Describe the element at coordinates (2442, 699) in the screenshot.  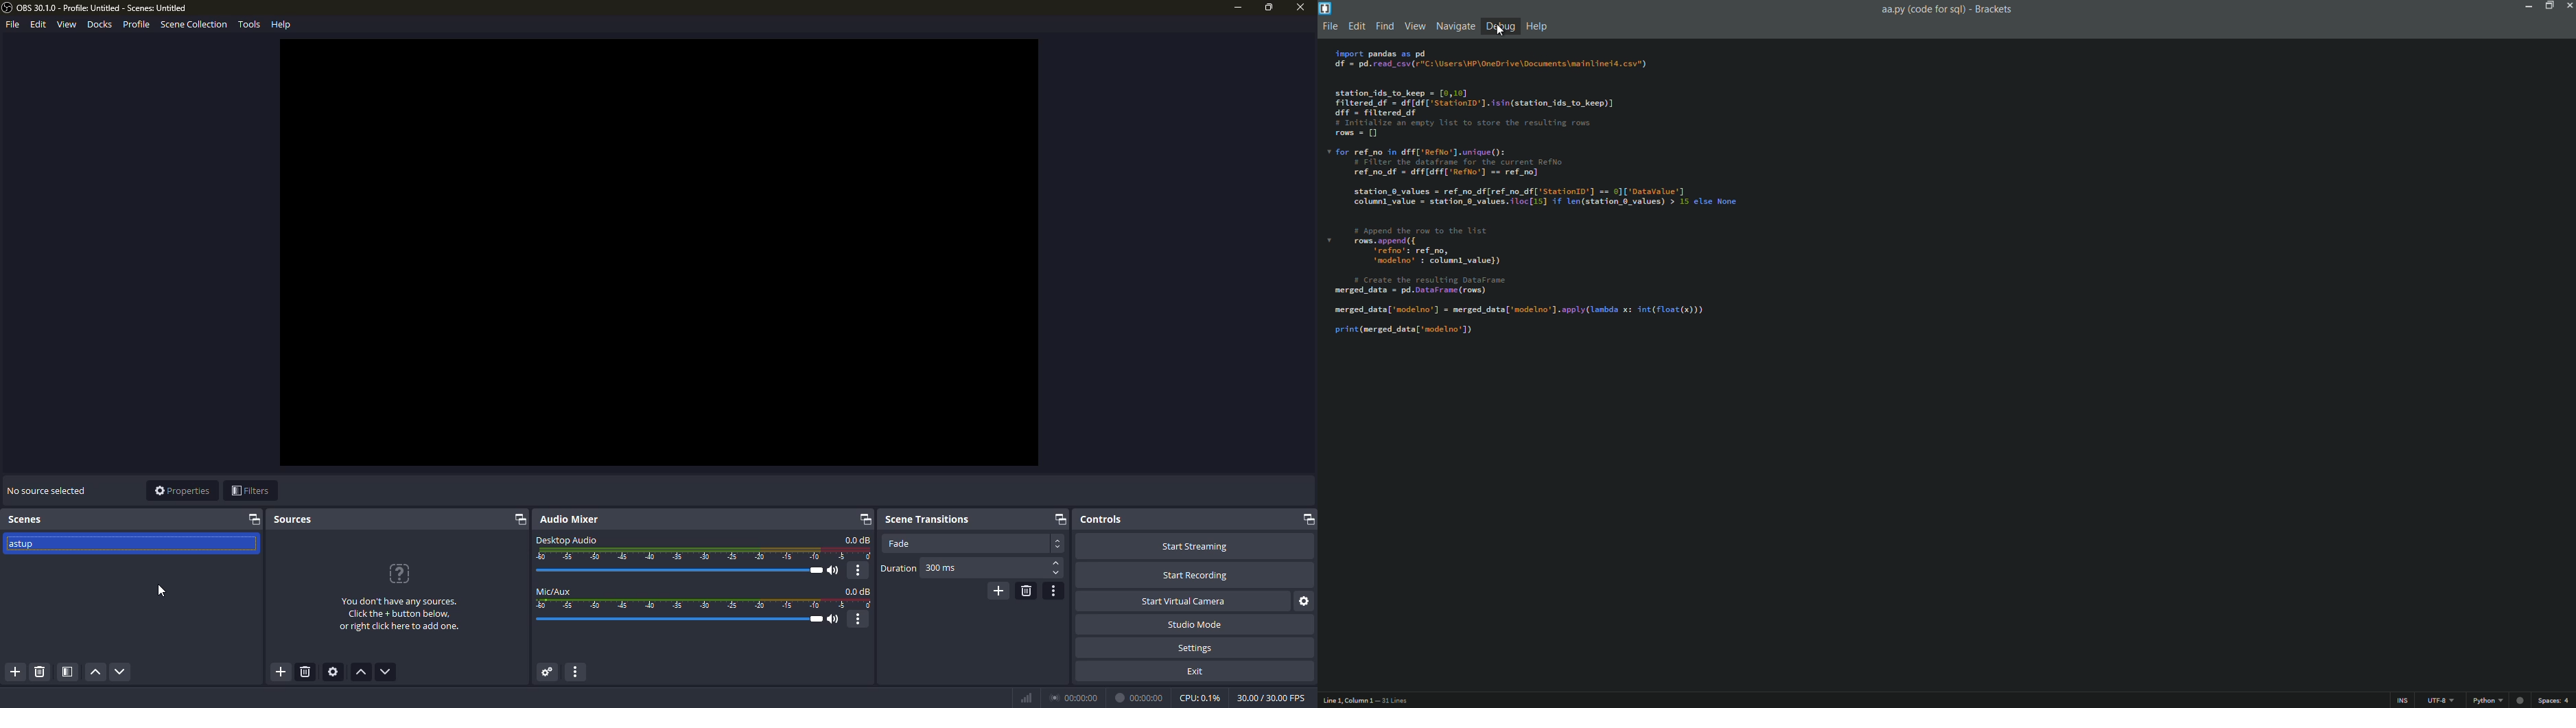
I see `UTF-8` at that location.